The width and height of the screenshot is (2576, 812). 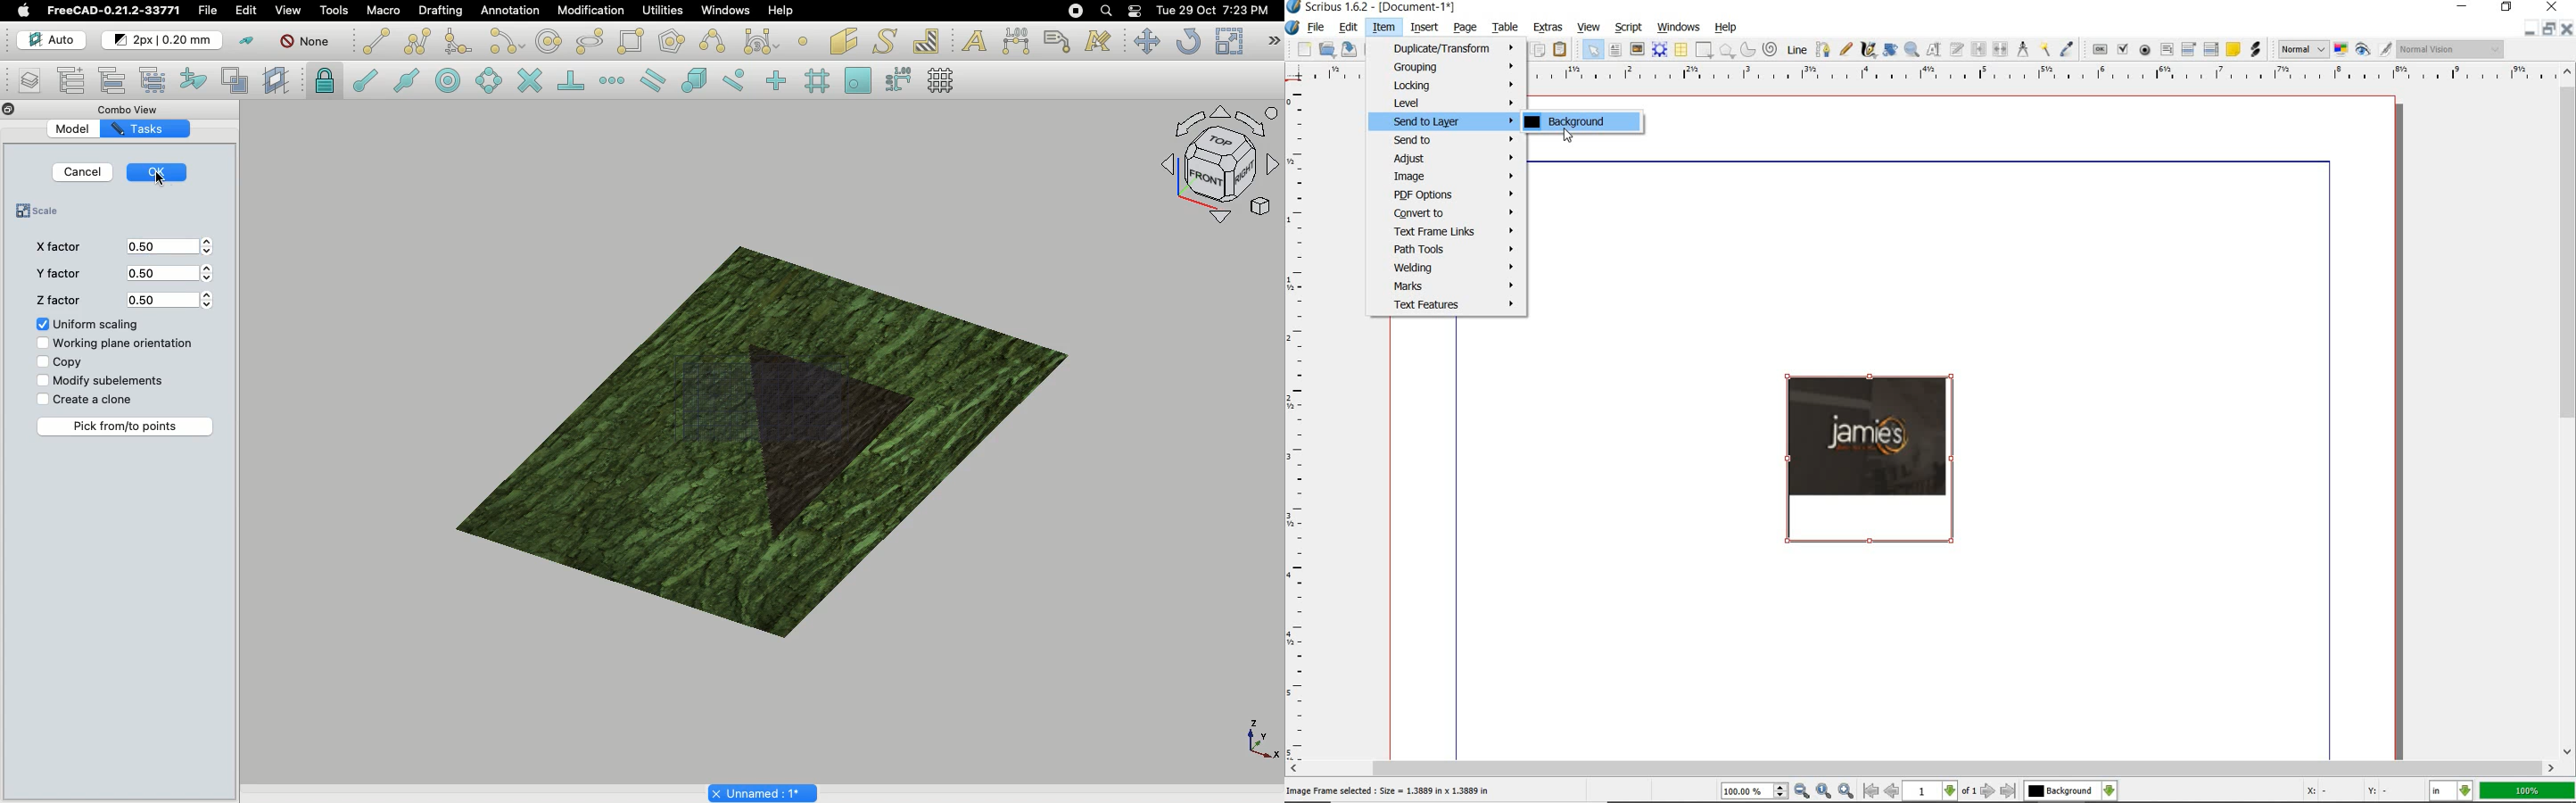 I want to click on text annotation, so click(x=2233, y=50).